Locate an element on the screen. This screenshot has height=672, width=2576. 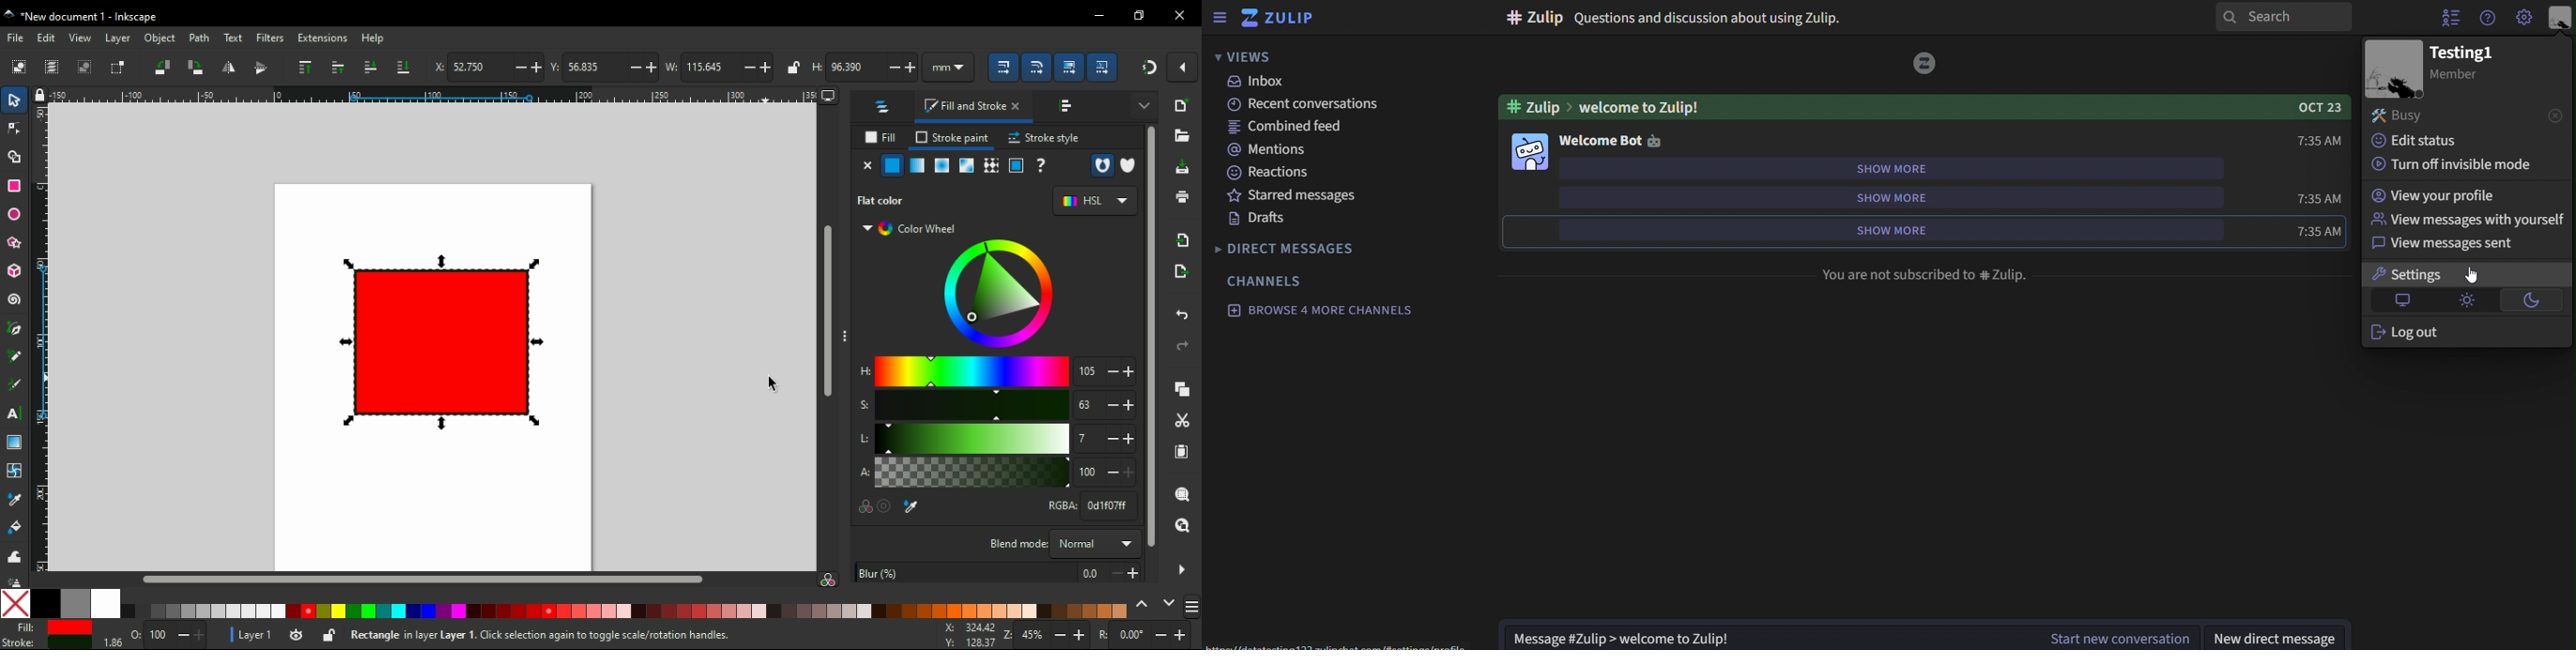
search is located at coordinates (2283, 17).